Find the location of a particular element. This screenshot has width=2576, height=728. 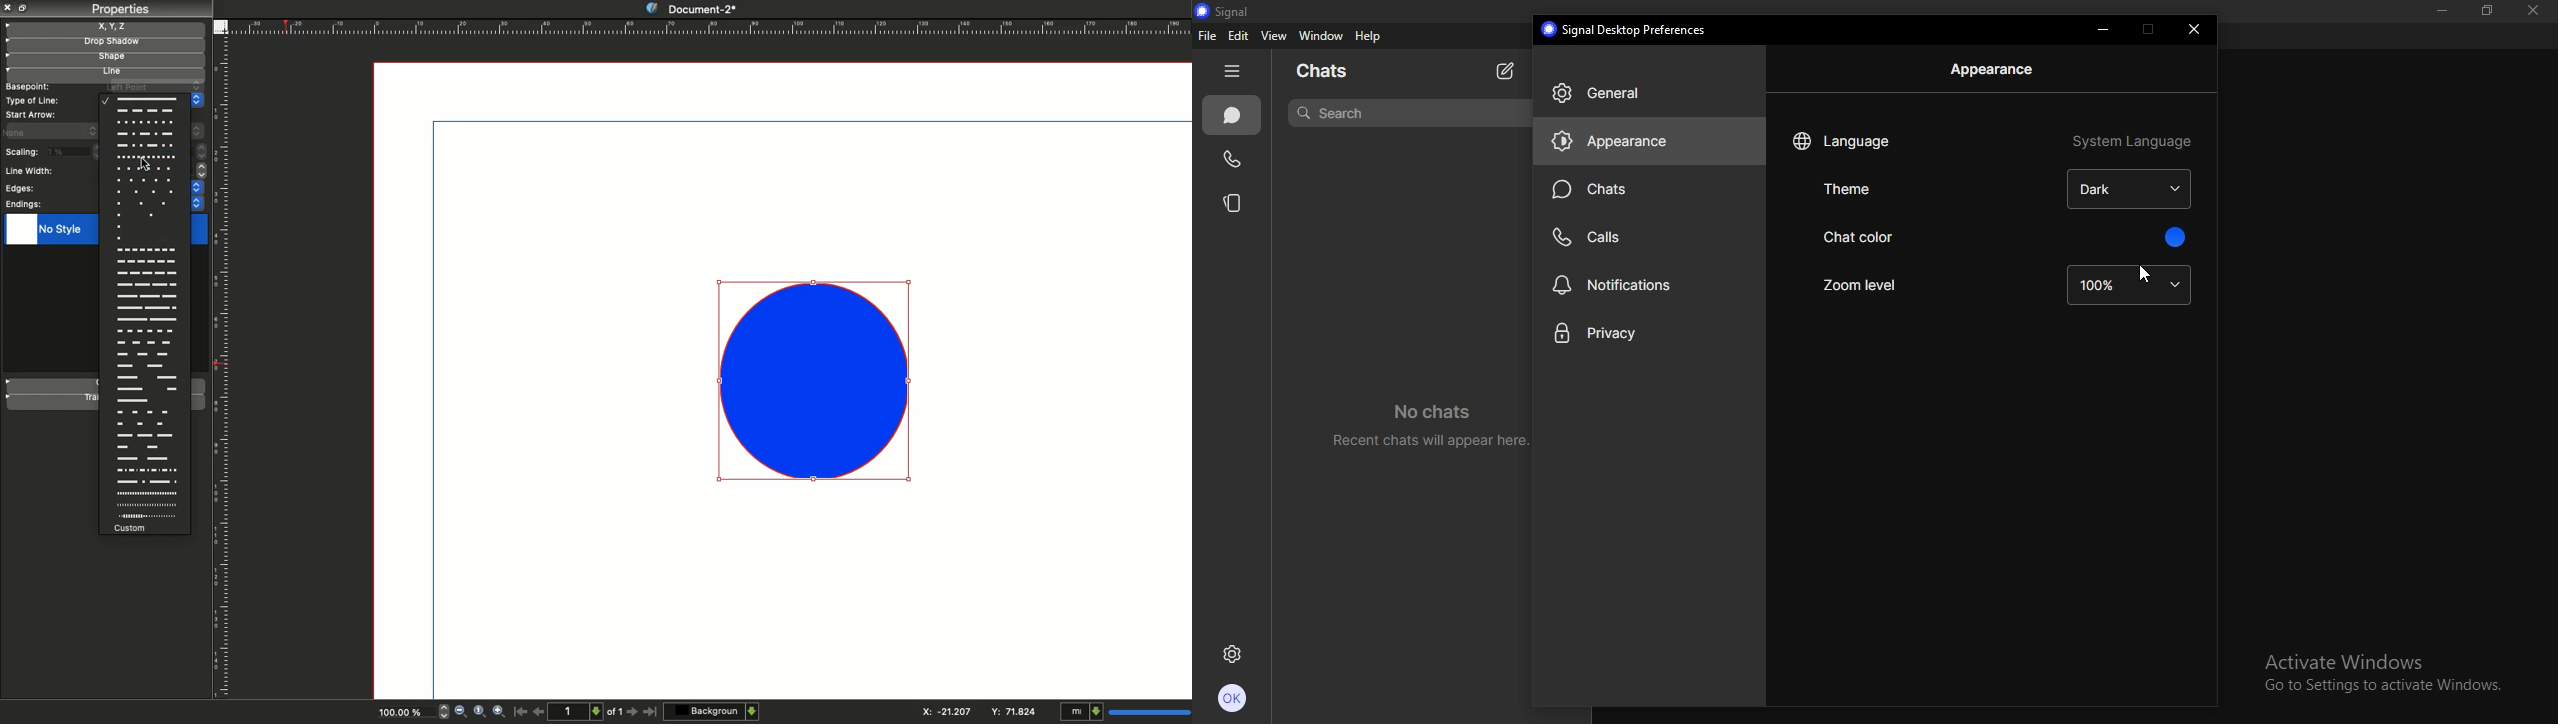

Zoom in is located at coordinates (500, 712).